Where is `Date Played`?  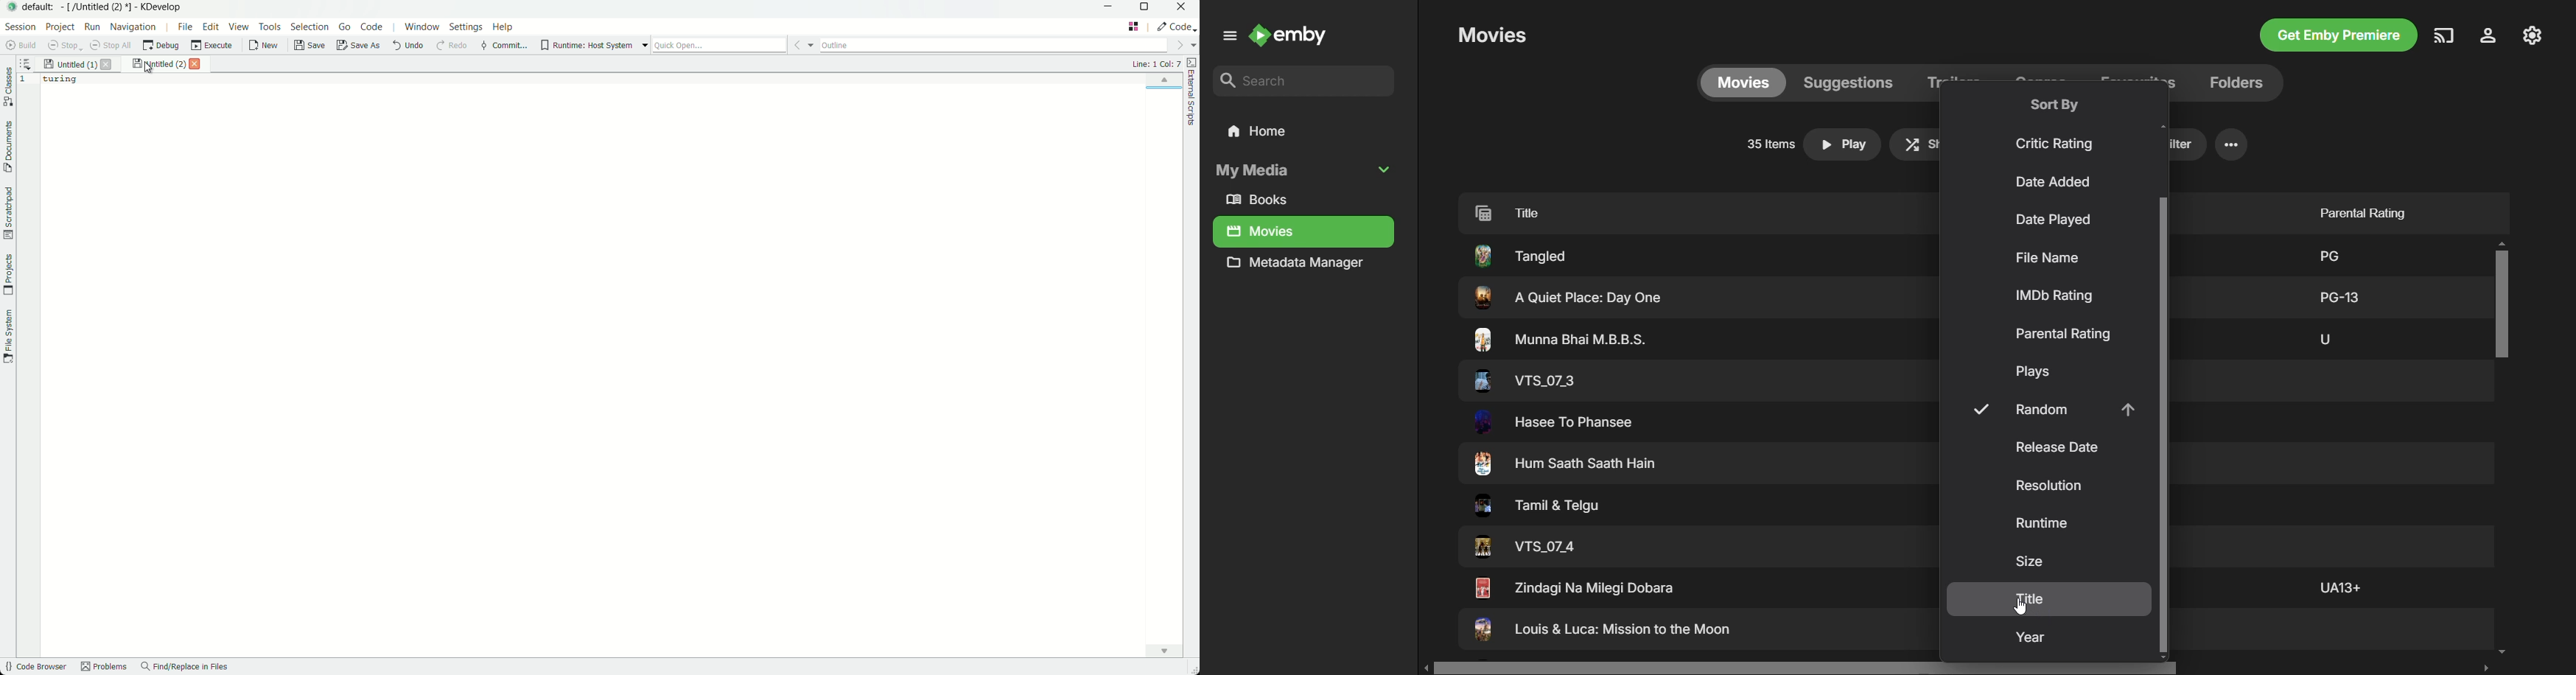
Date Played is located at coordinates (2051, 221).